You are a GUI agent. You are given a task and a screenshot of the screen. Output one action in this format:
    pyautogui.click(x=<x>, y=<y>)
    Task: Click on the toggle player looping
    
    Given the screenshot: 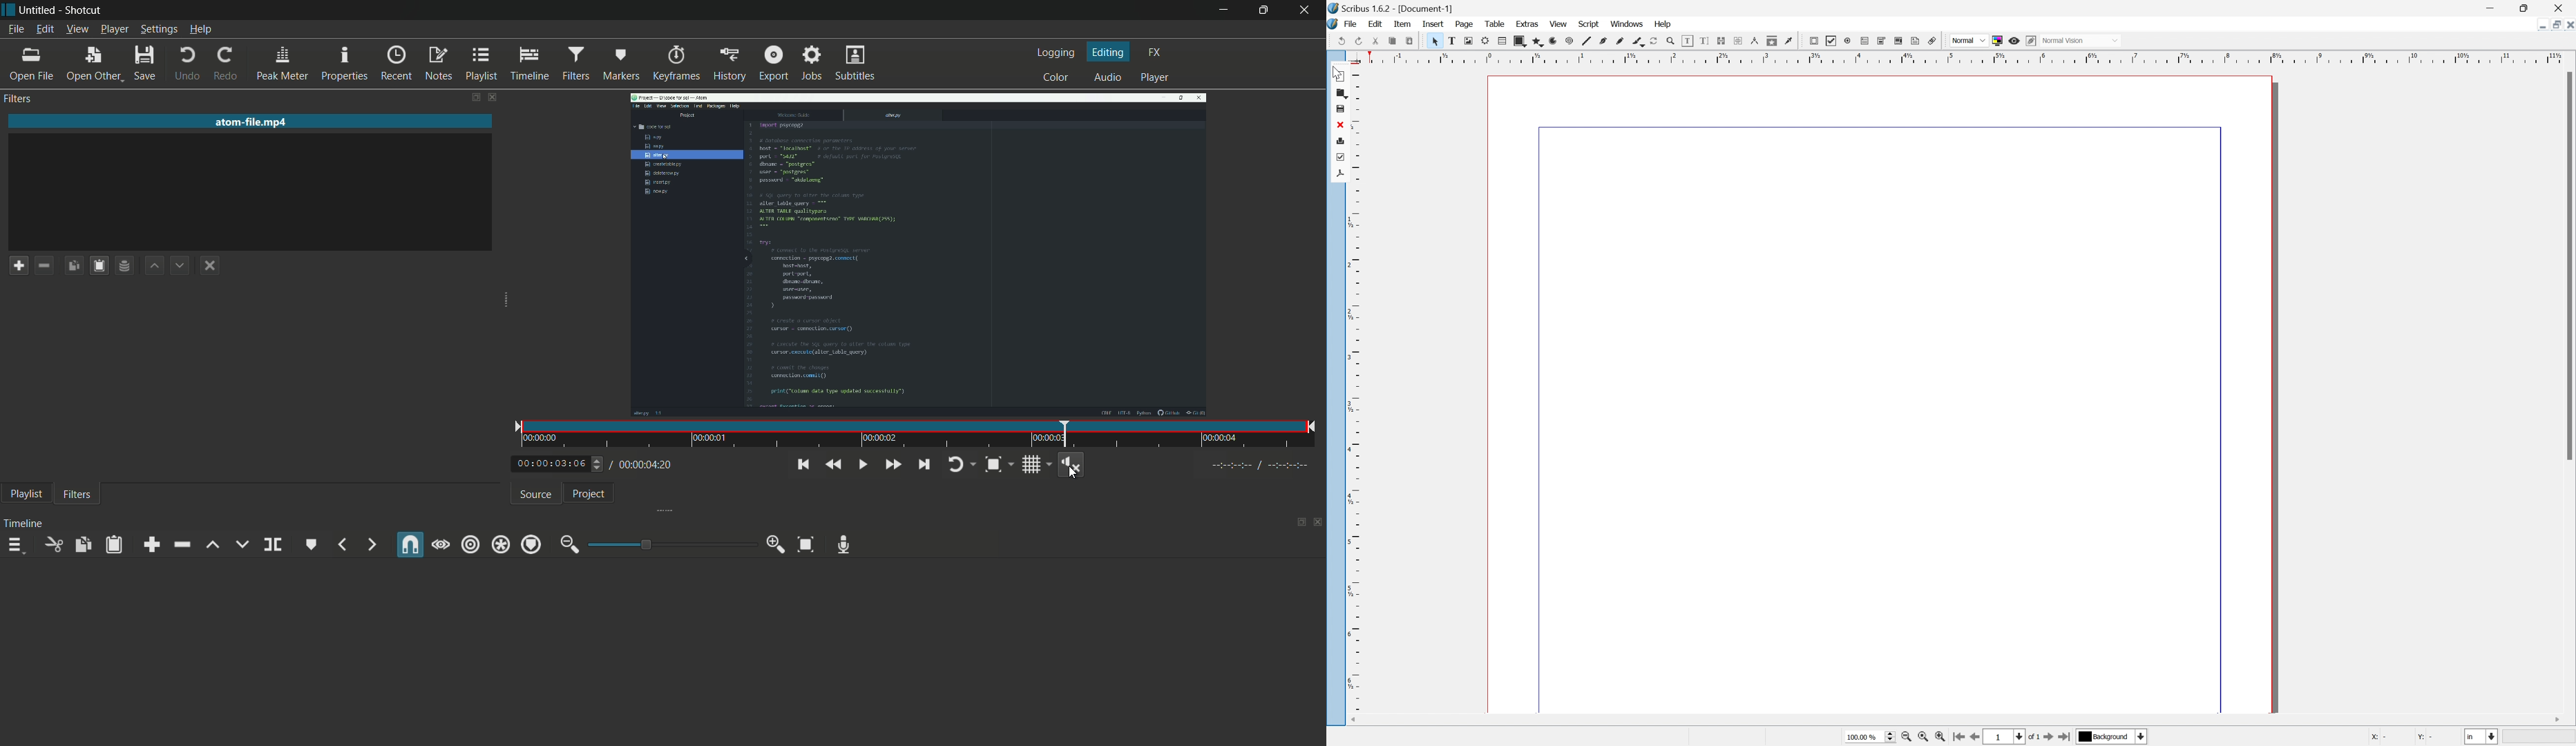 What is the action you would take?
    pyautogui.click(x=954, y=466)
    